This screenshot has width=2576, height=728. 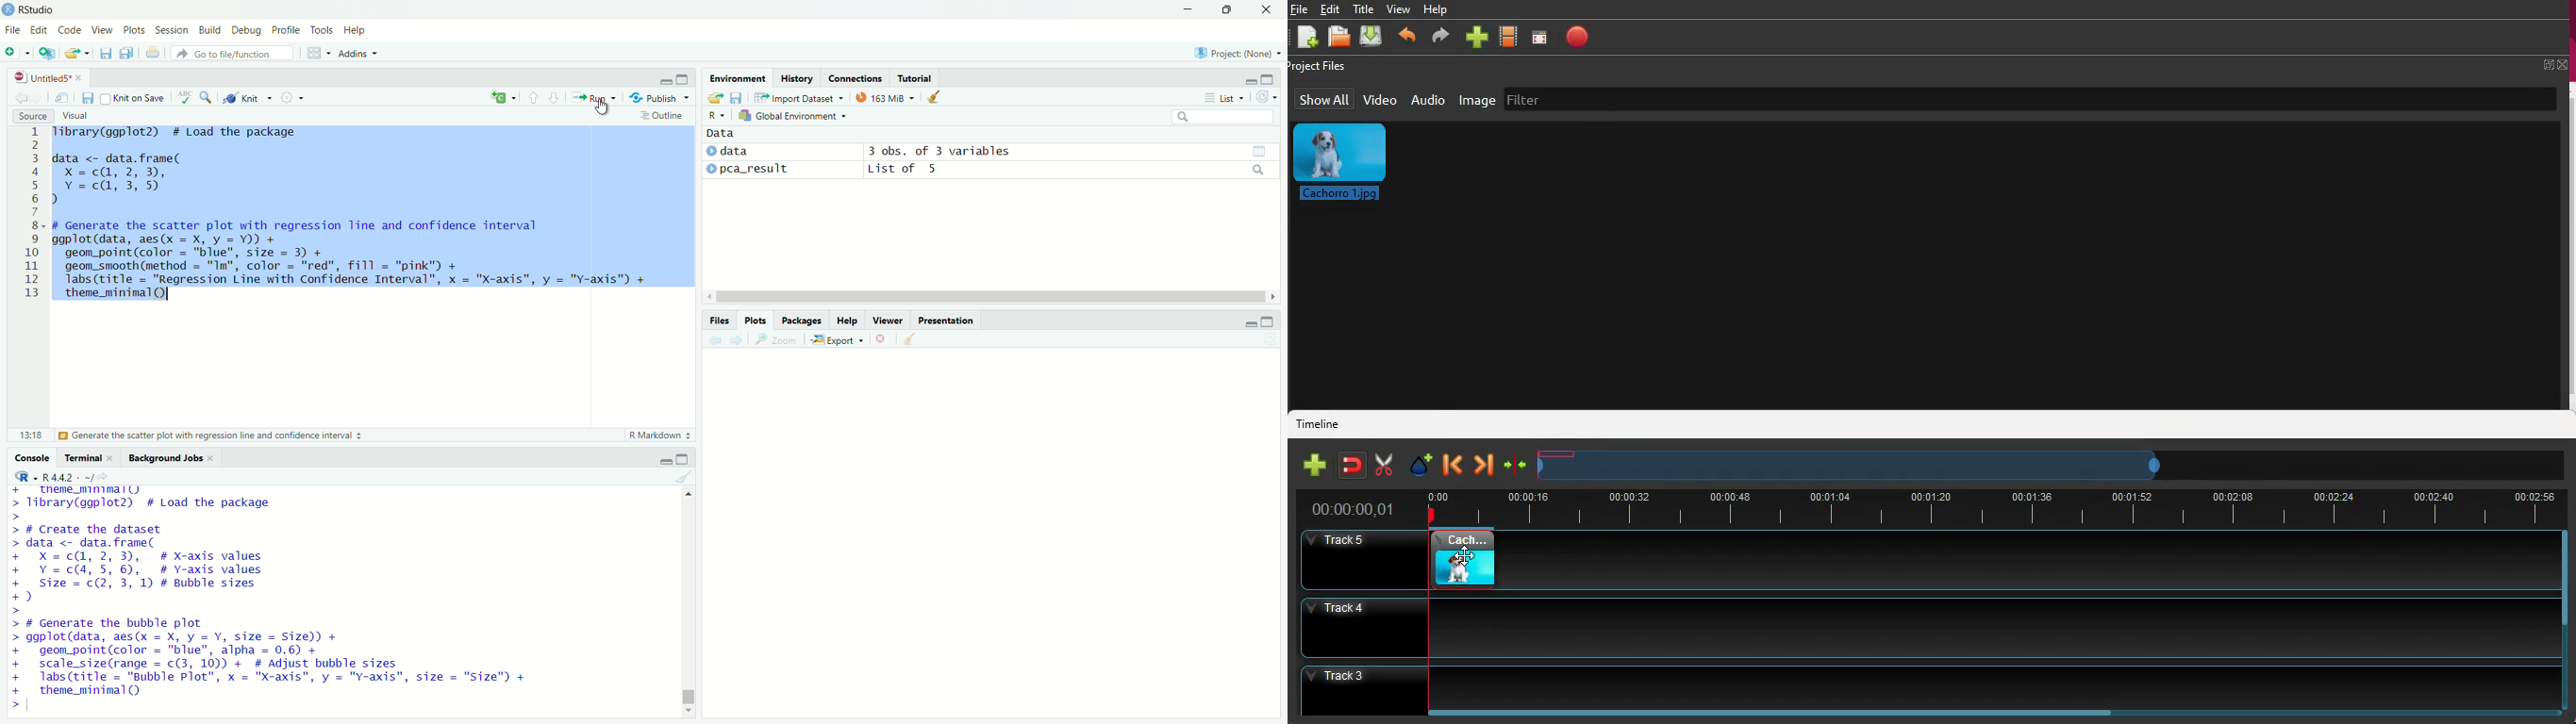 What do you see at coordinates (909, 339) in the screenshot?
I see `Clear all plots` at bounding box center [909, 339].